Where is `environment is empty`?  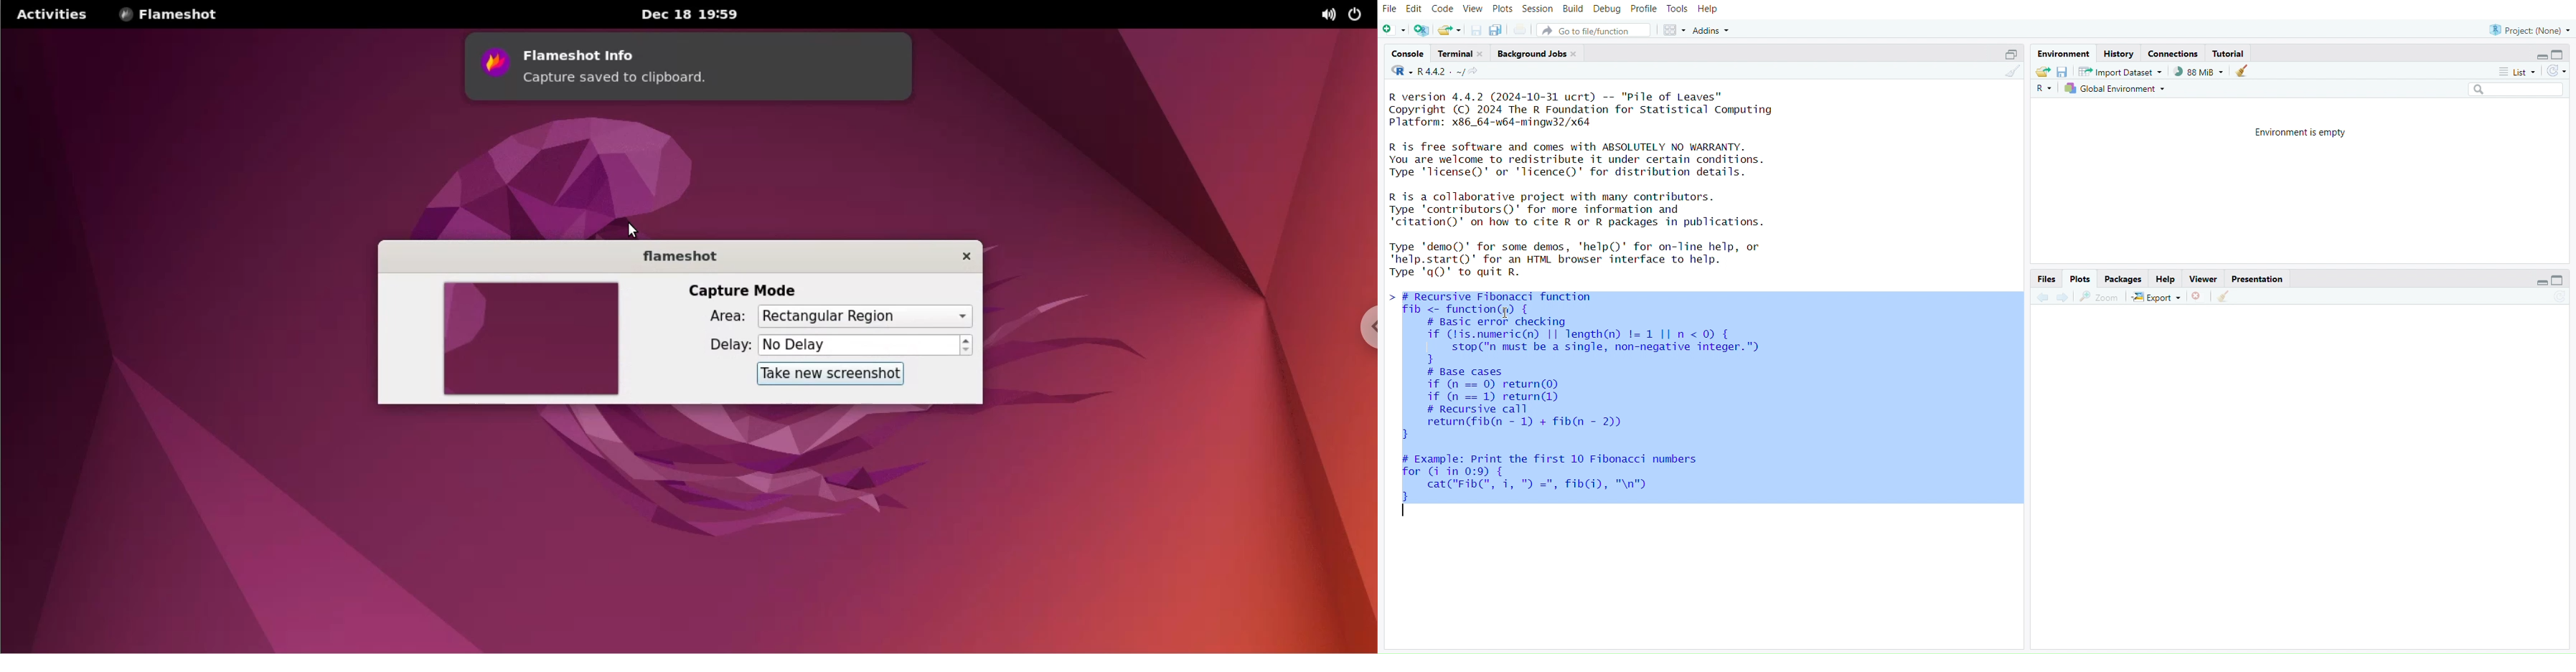
environment is empty is located at coordinates (2304, 132).